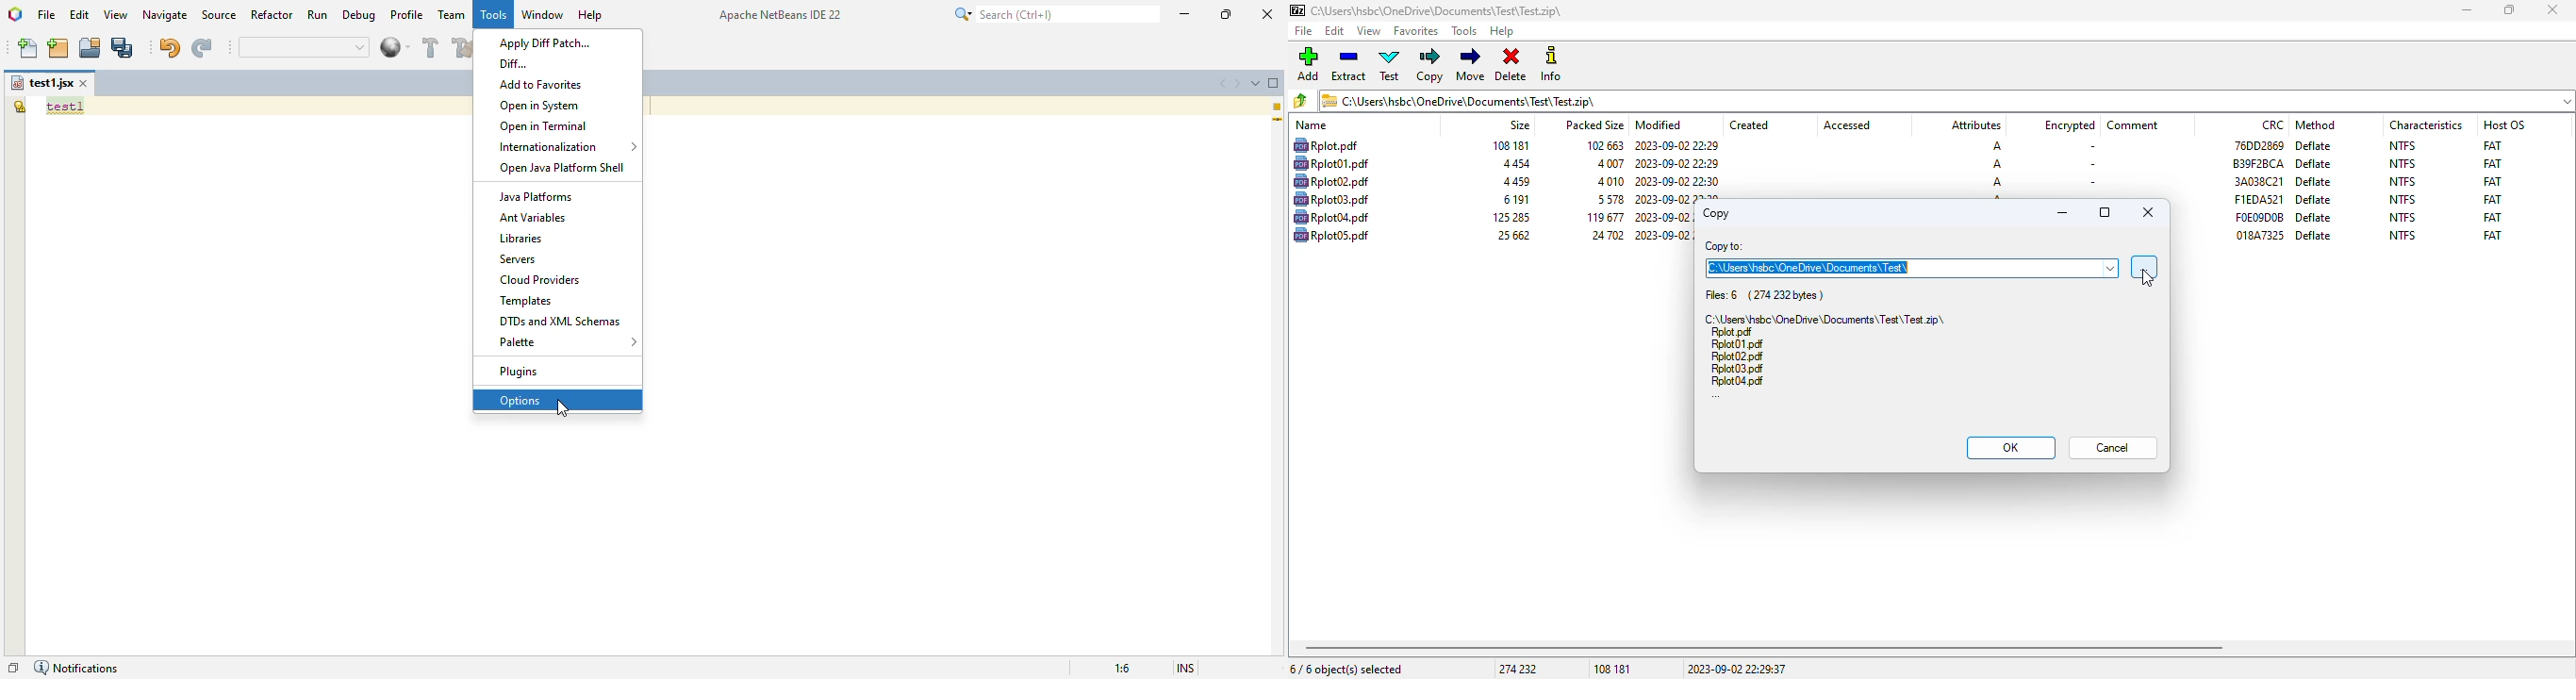 This screenshot has width=2576, height=700. Describe the element at coordinates (453, 14) in the screenshot. I see `team` at that location.